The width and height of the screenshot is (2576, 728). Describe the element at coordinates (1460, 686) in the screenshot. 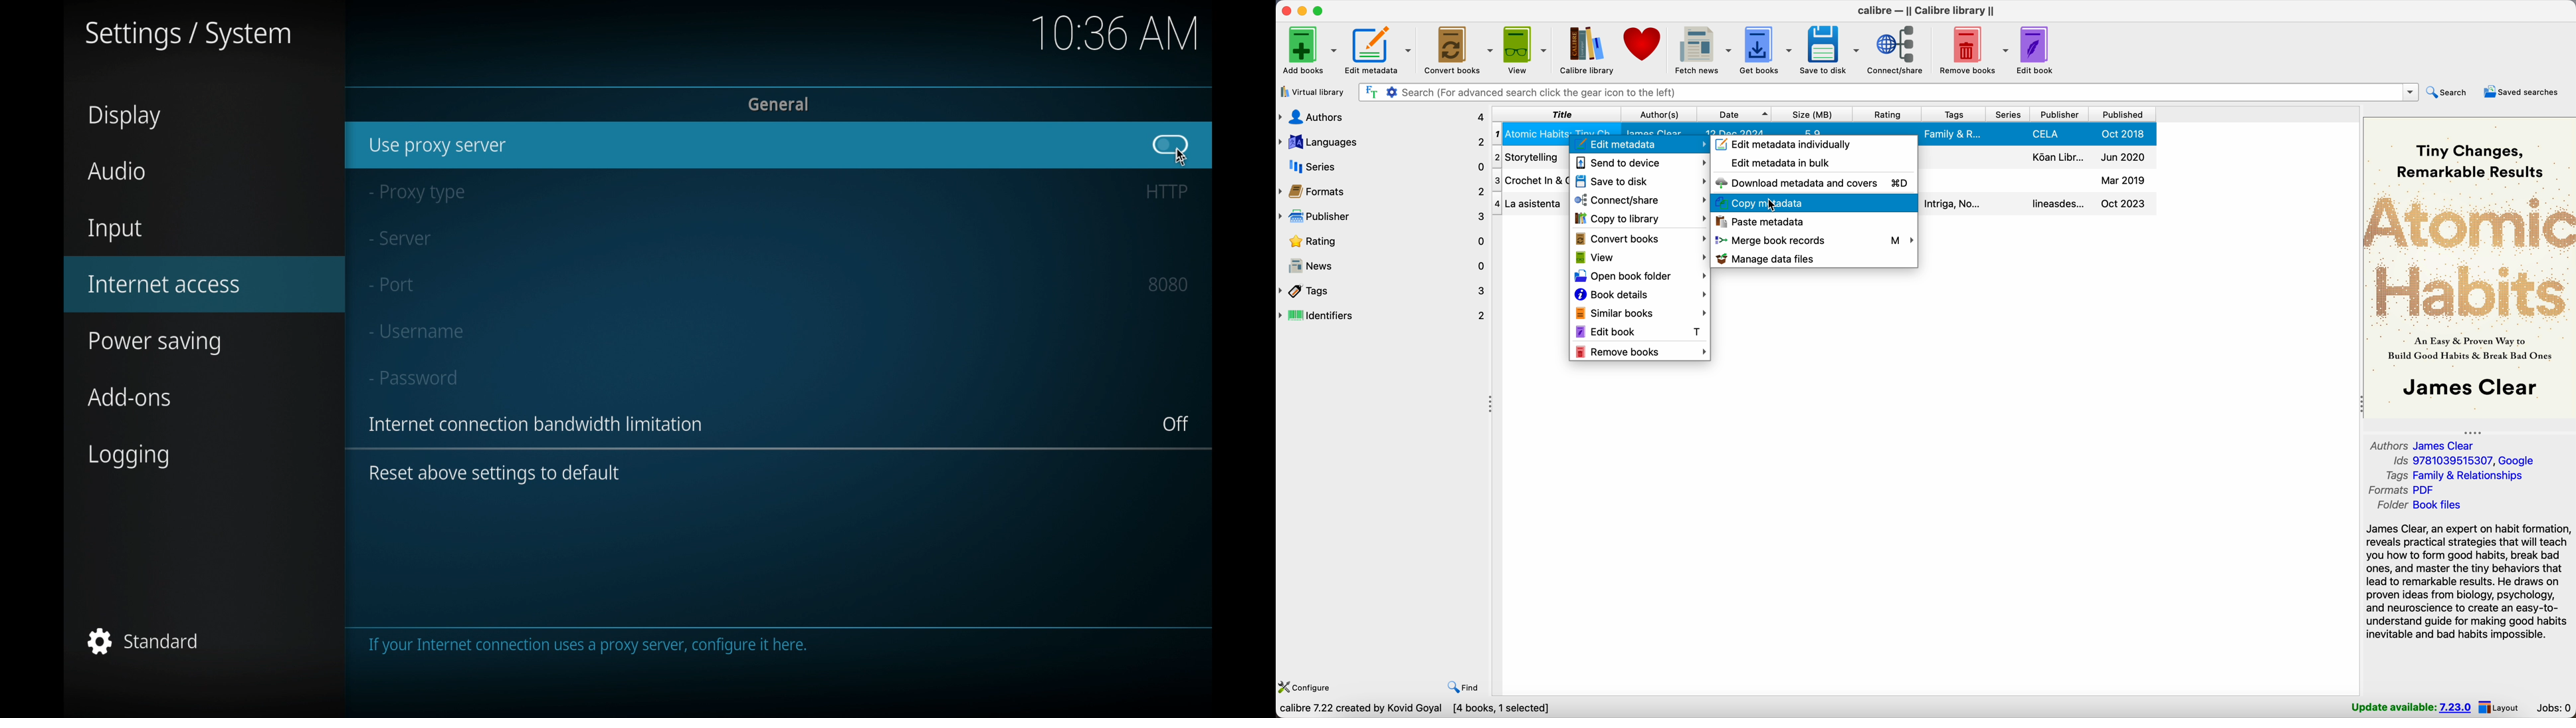

I see `find` at that location.